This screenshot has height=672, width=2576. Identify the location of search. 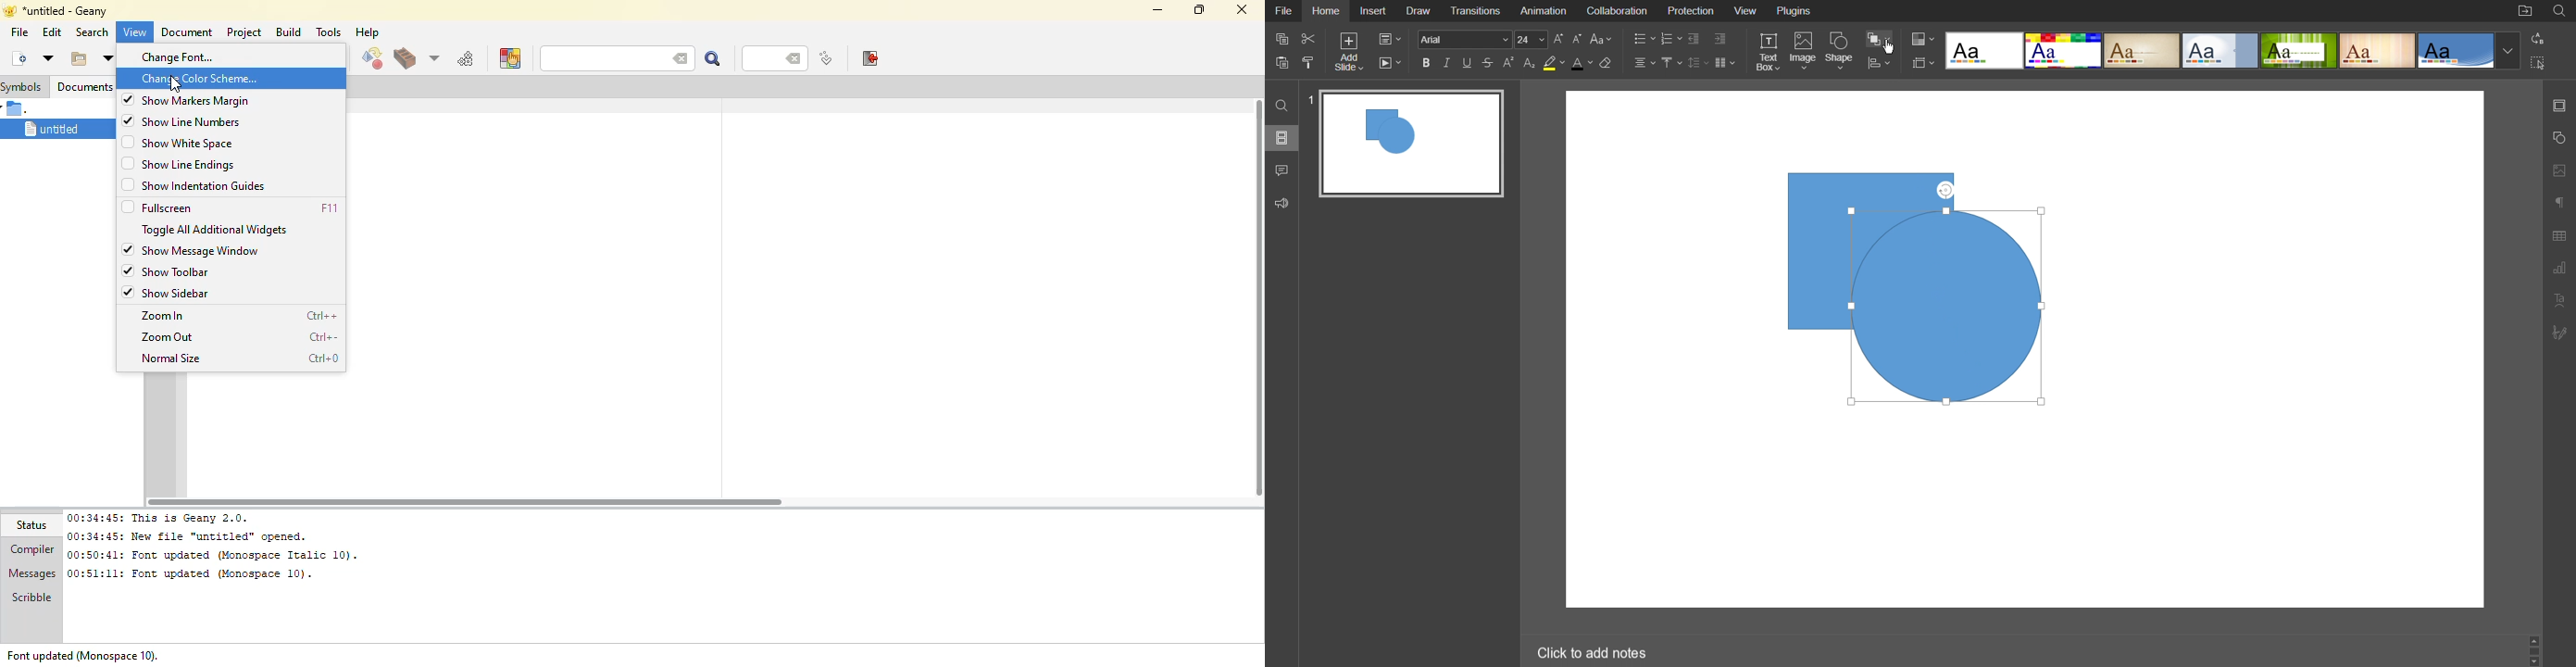
(594, 58).